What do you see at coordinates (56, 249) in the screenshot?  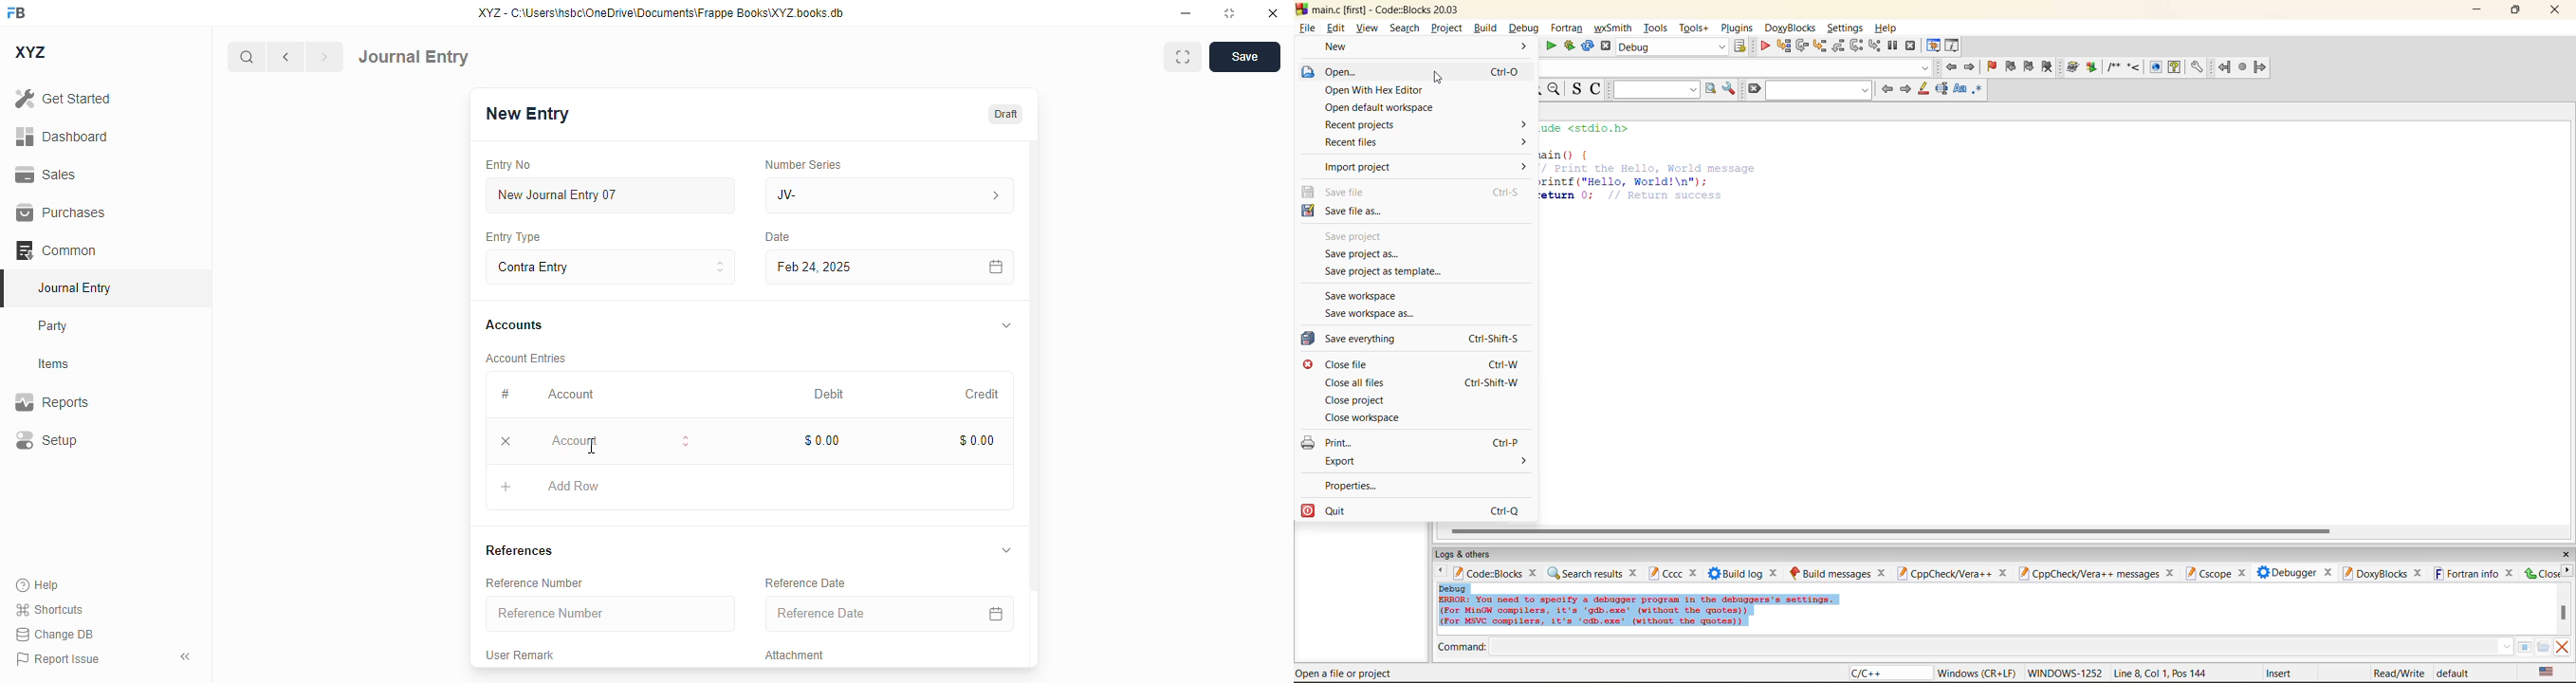 I see `common` at bounding box center [56, 249].